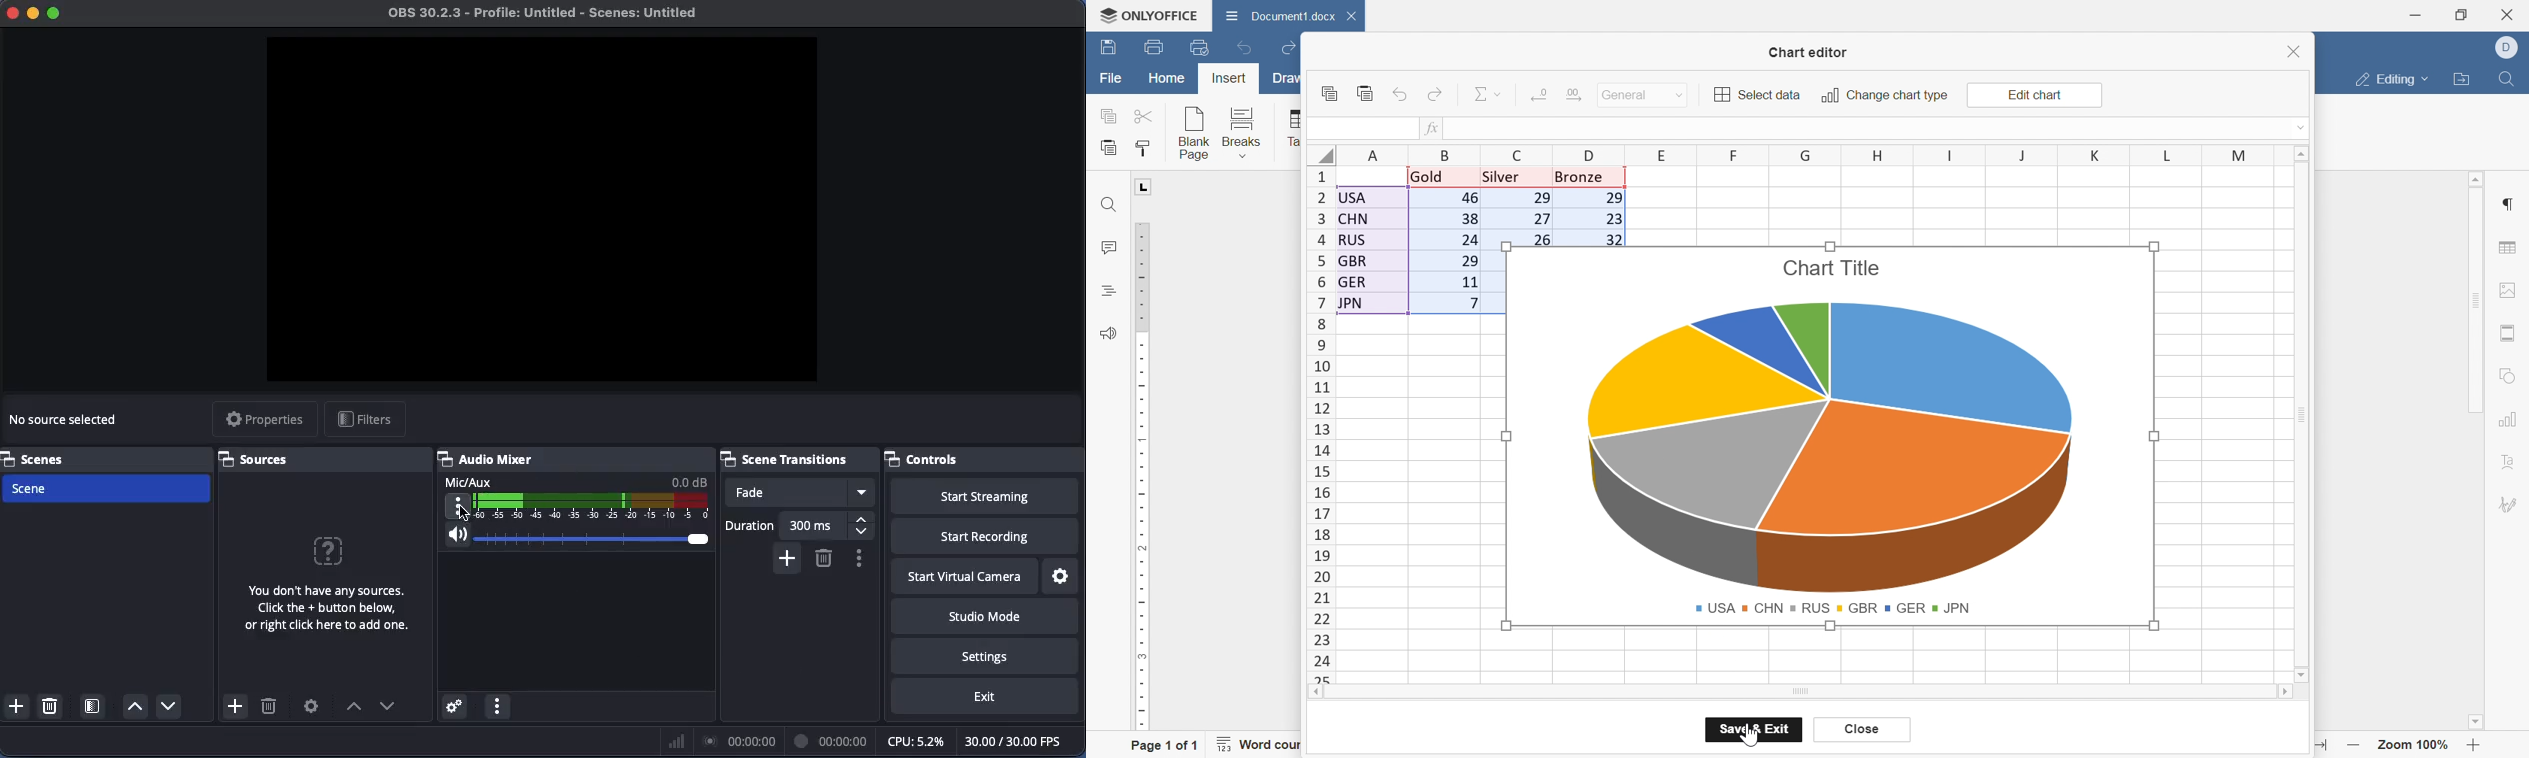 This screenshot has width=2548, height=784. What do you see at coordinates (1314, 694) in the screenshot?
I see `Scroll right` at bounding box center [1314, 694].